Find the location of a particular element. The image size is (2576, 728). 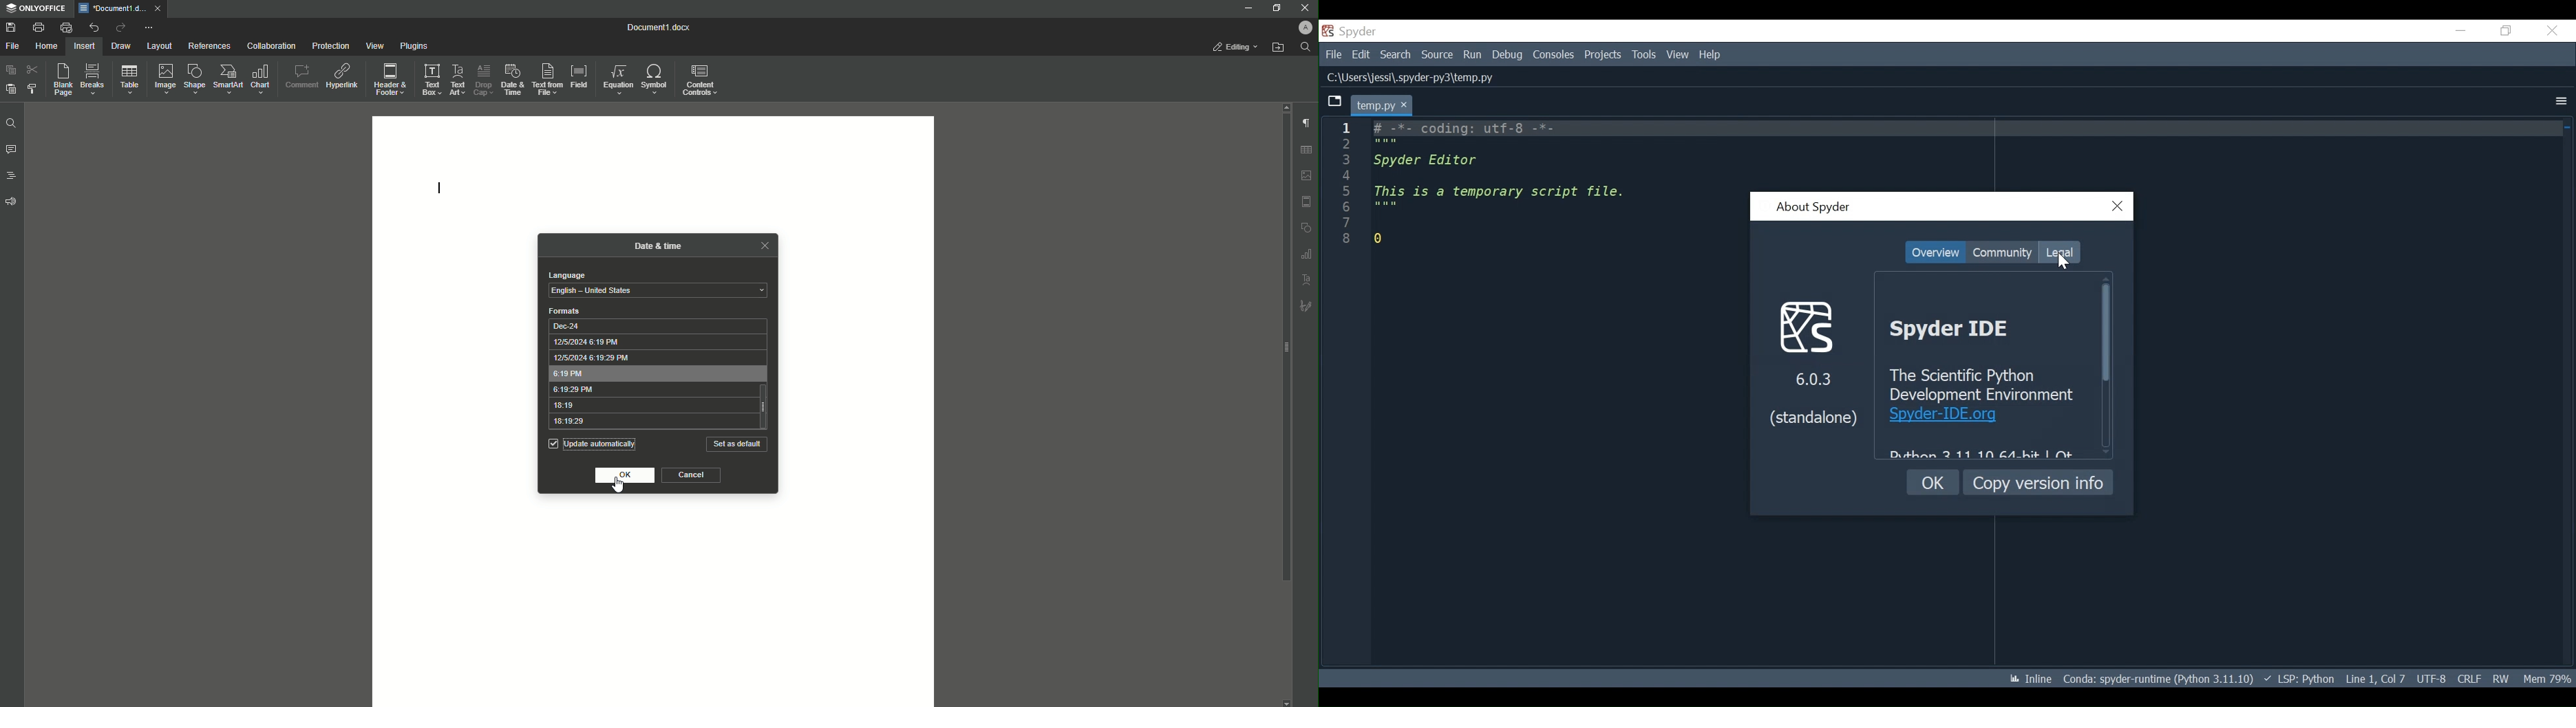

Run is located at coordinates (1473, 56).